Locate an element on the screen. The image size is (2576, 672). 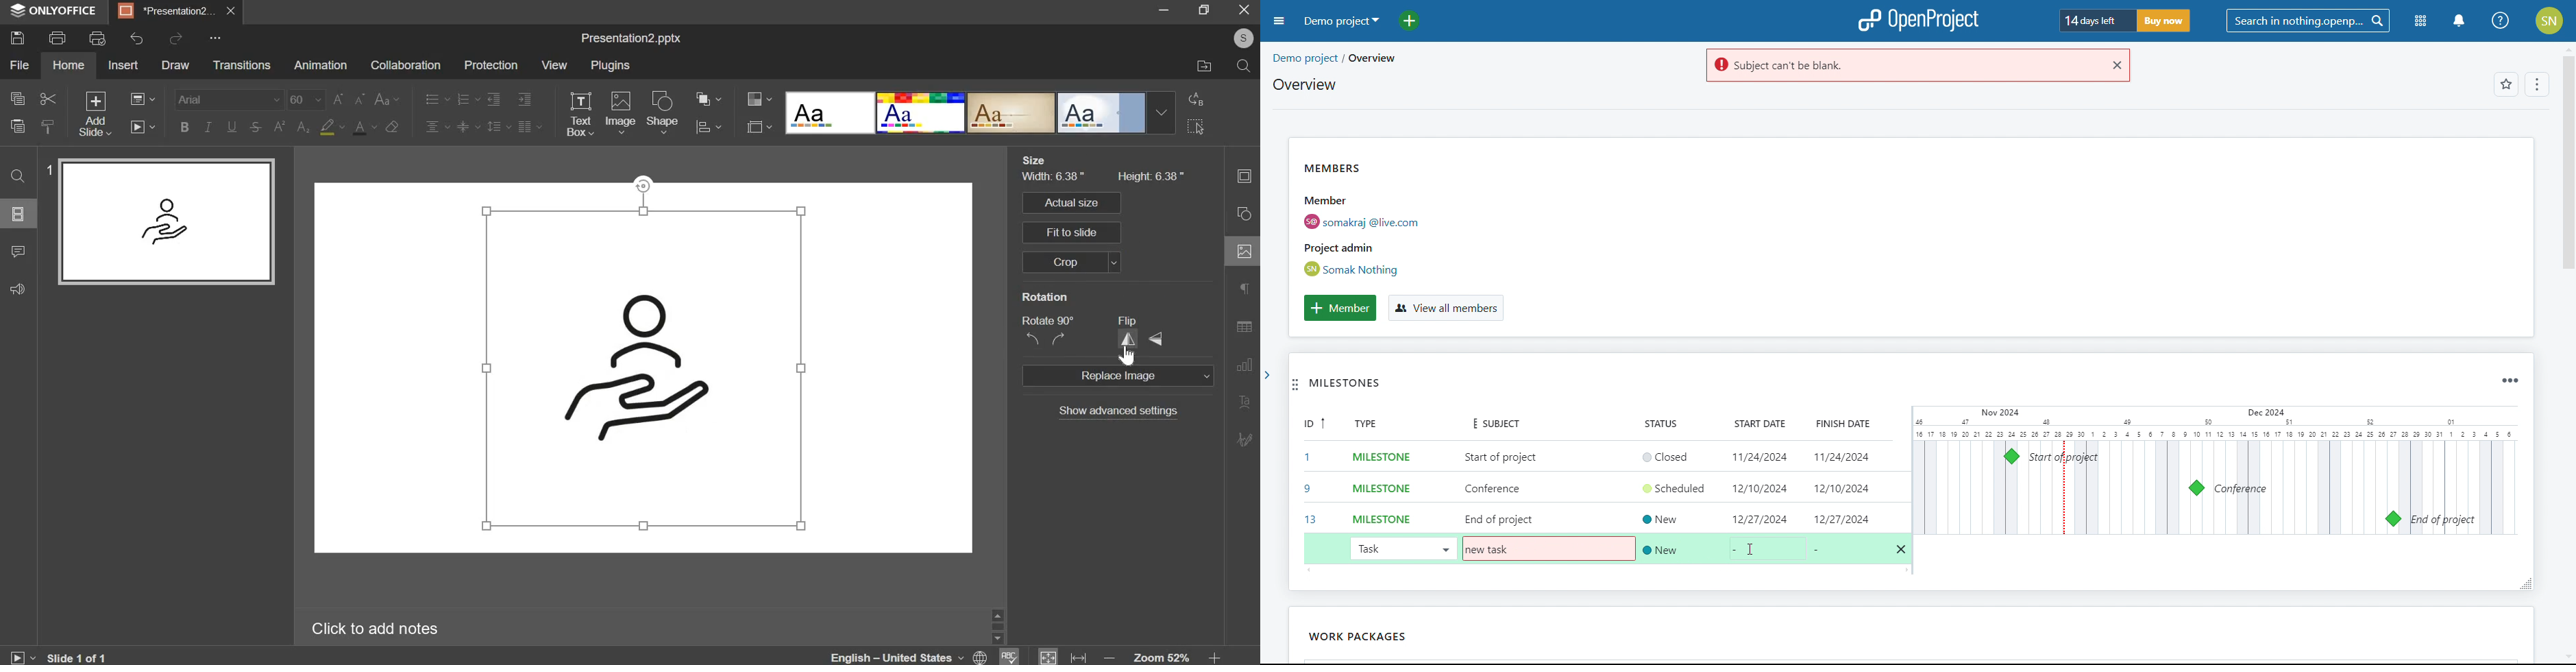
print preview is located at coordinates (98, 39).